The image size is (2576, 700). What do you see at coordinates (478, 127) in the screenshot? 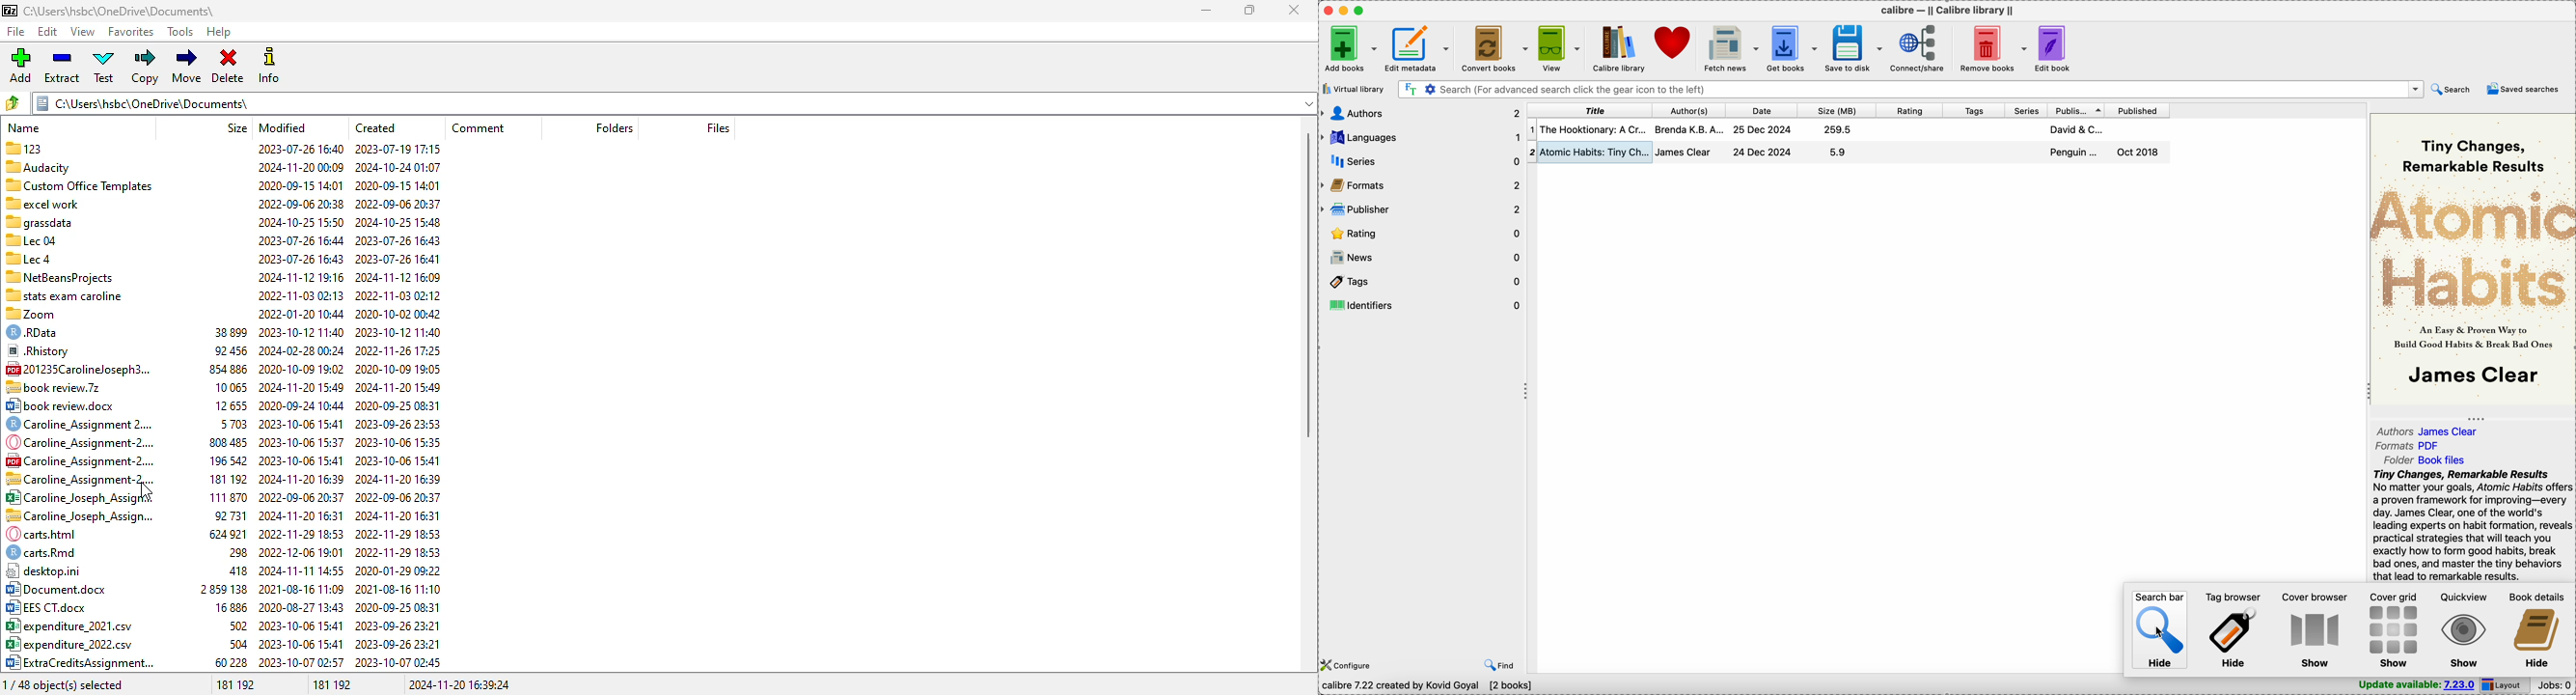
I see `comment` at bounding box center [478, 127].